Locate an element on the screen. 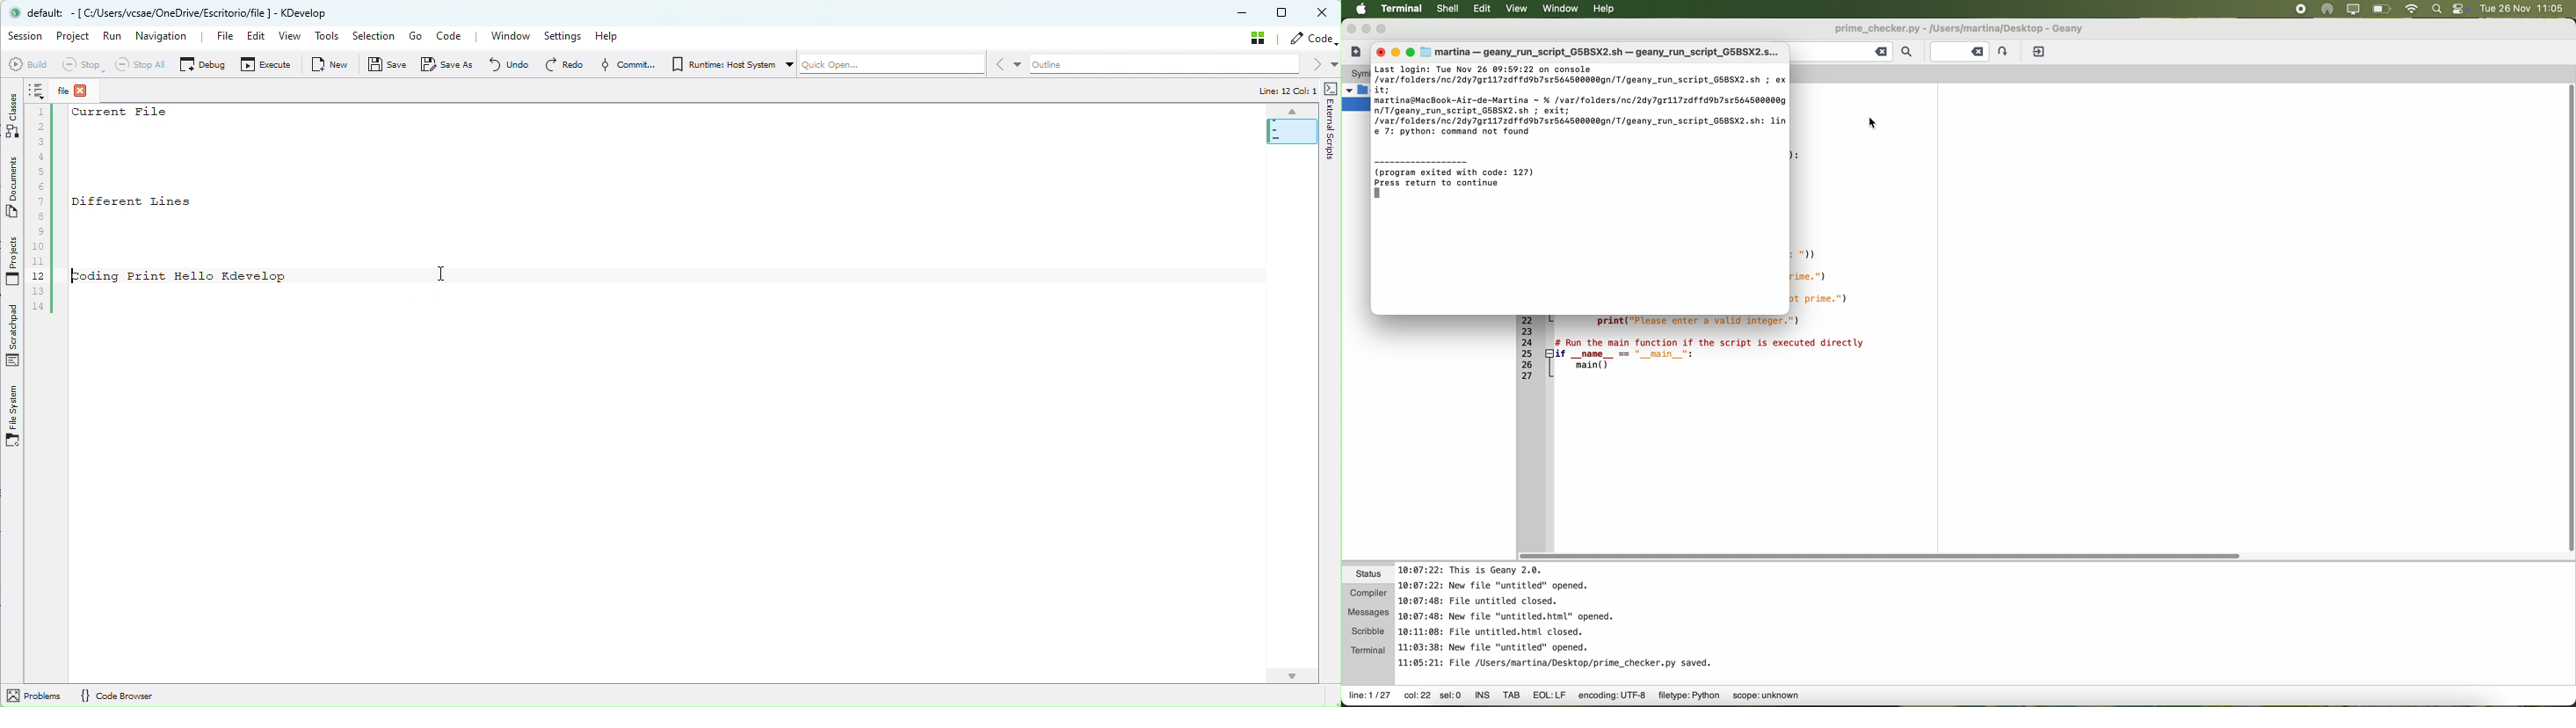 Image resolution: width=2576 pixels, height=728 pixels. code is located at coordinates (1821, 275).